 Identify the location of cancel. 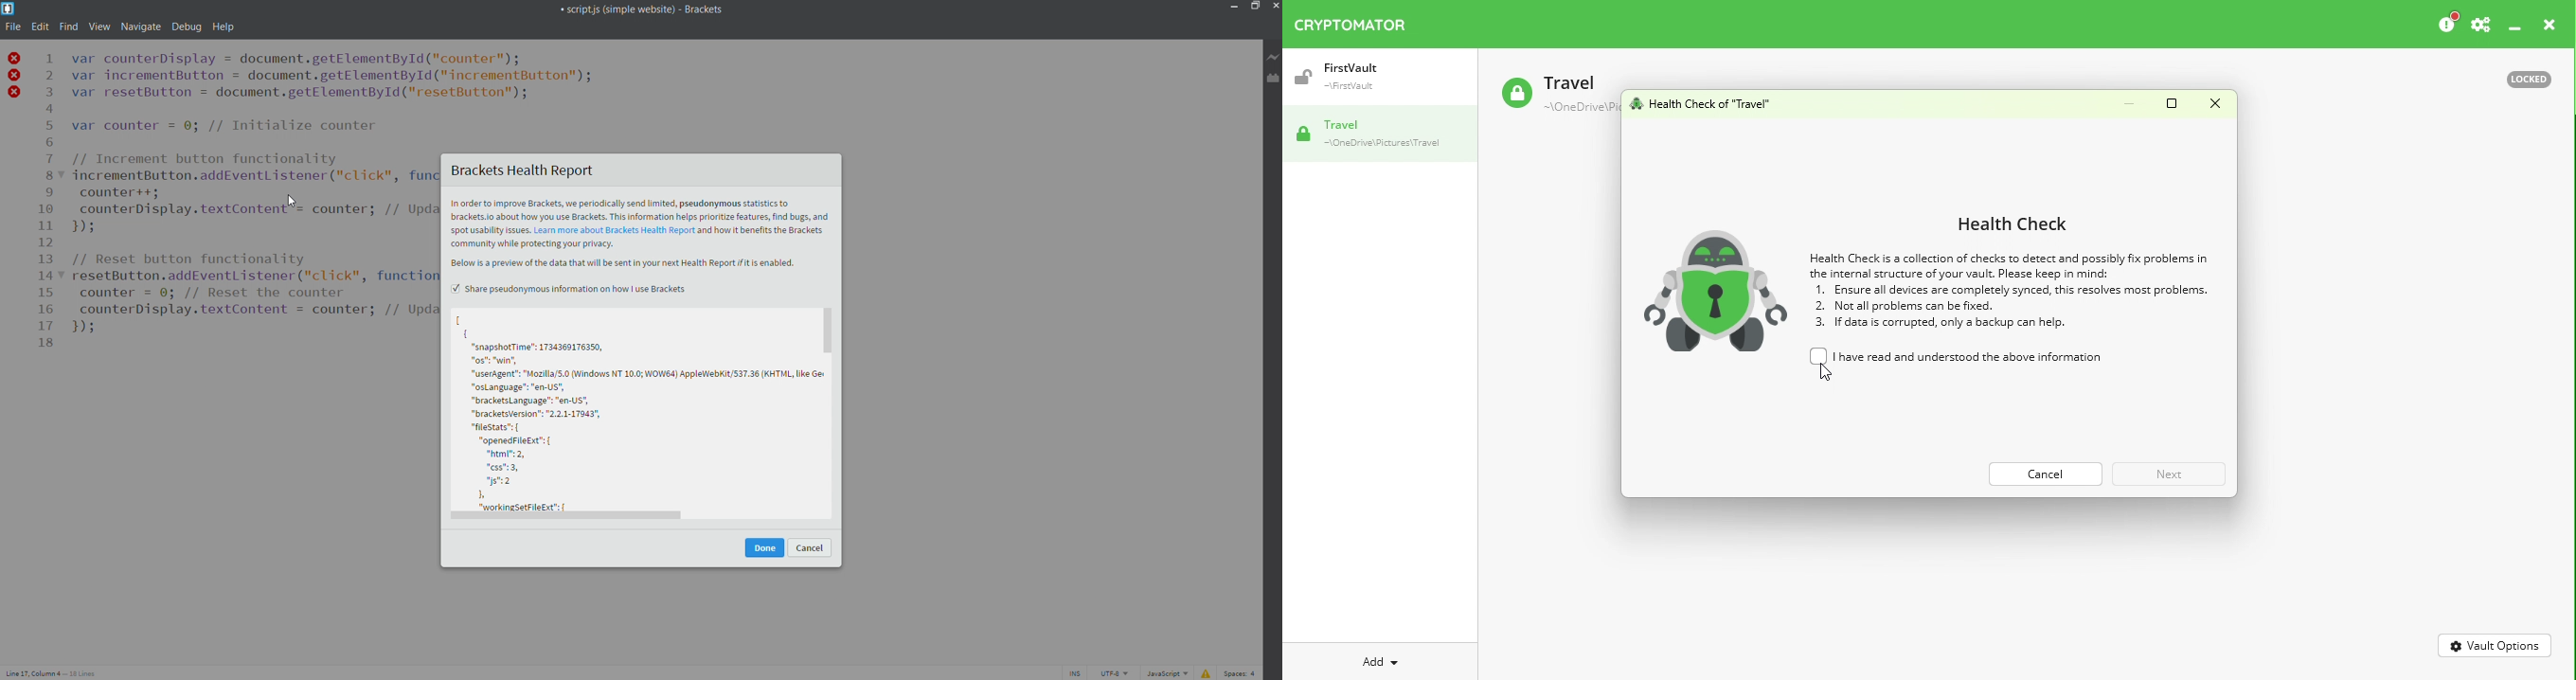
(810, 547).